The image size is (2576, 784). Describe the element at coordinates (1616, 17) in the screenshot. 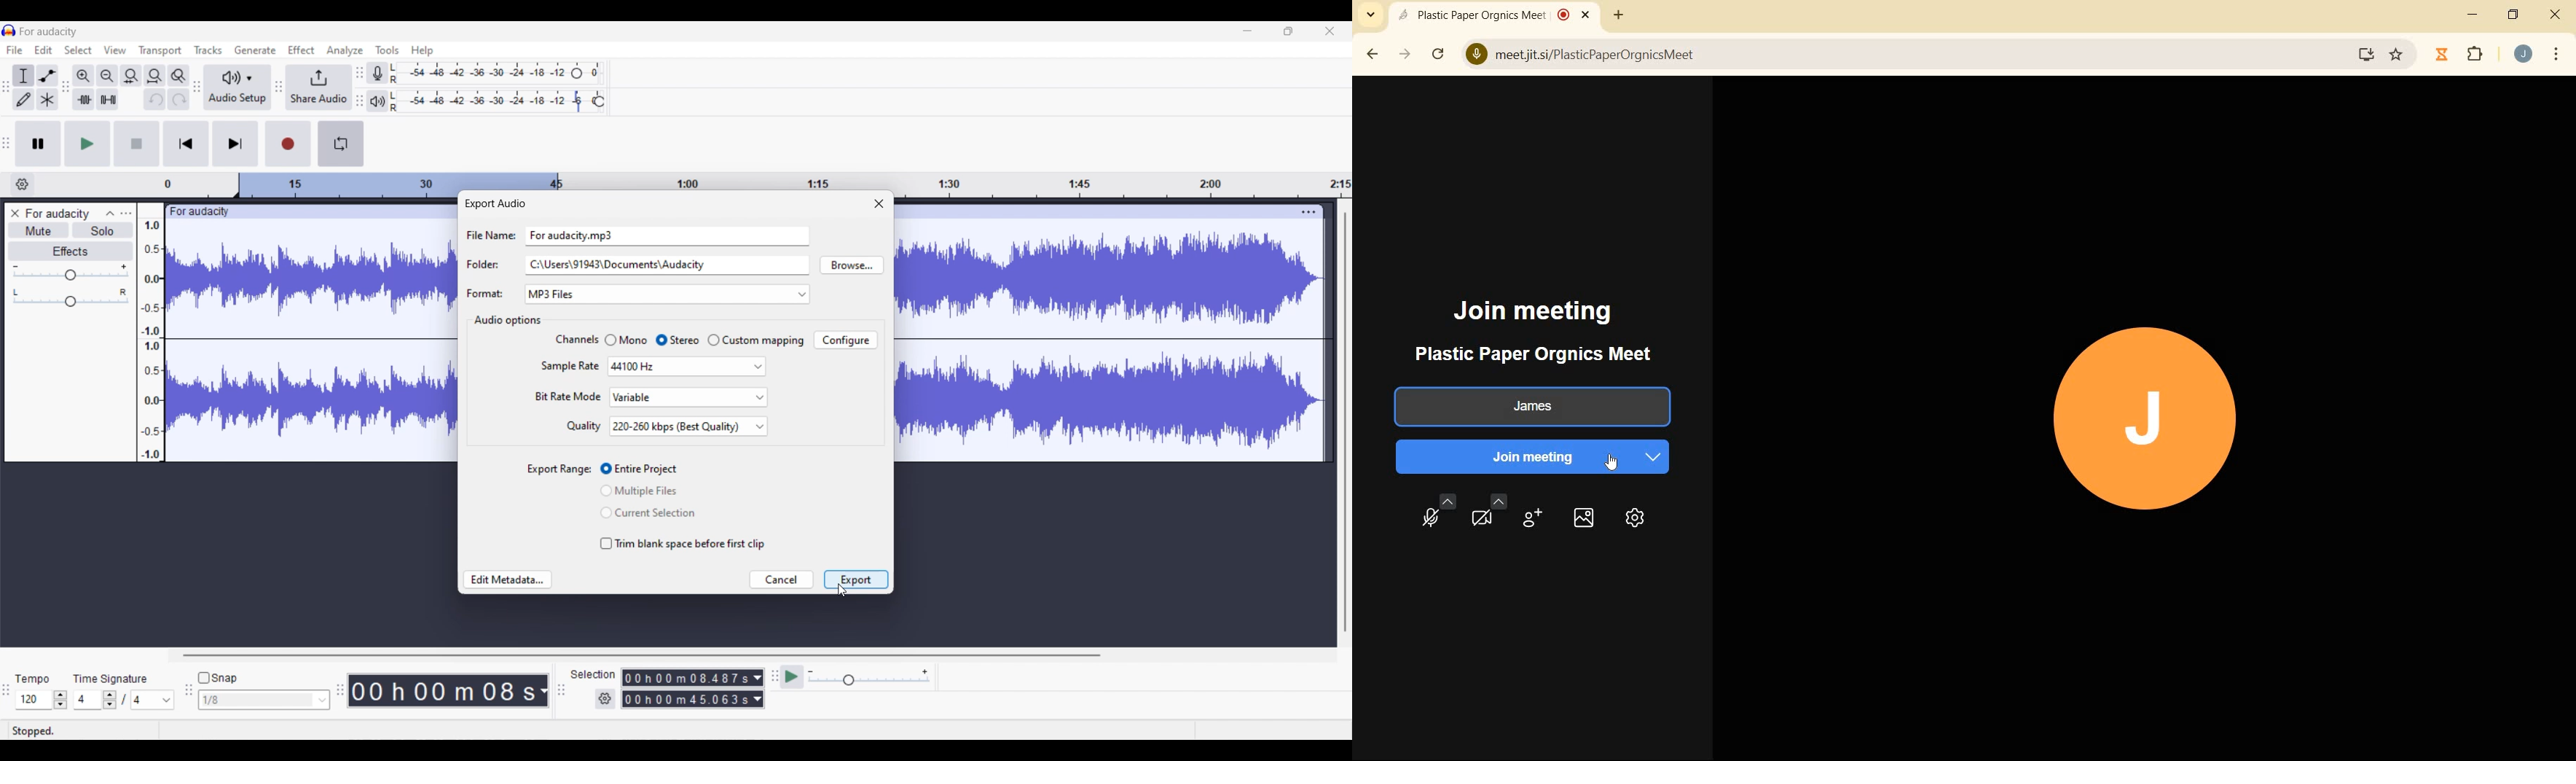

I see `new tab` at that location.